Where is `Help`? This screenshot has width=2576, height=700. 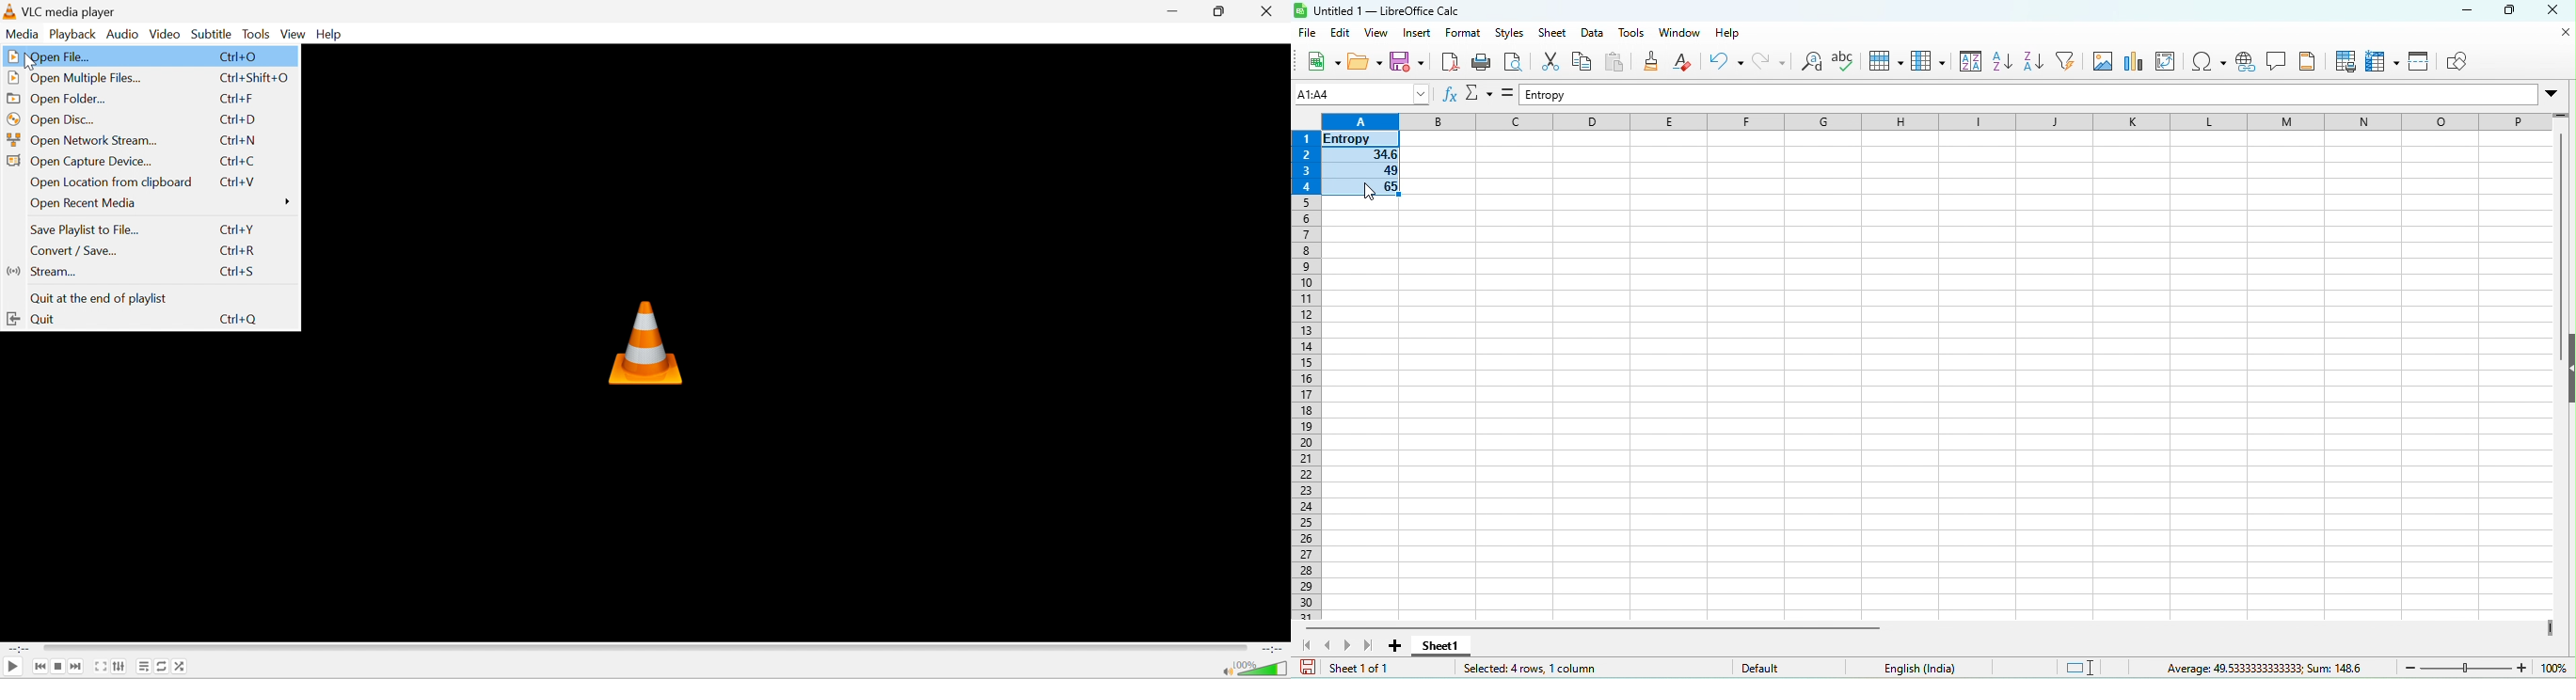
Help is located at coordinates (330, 35).